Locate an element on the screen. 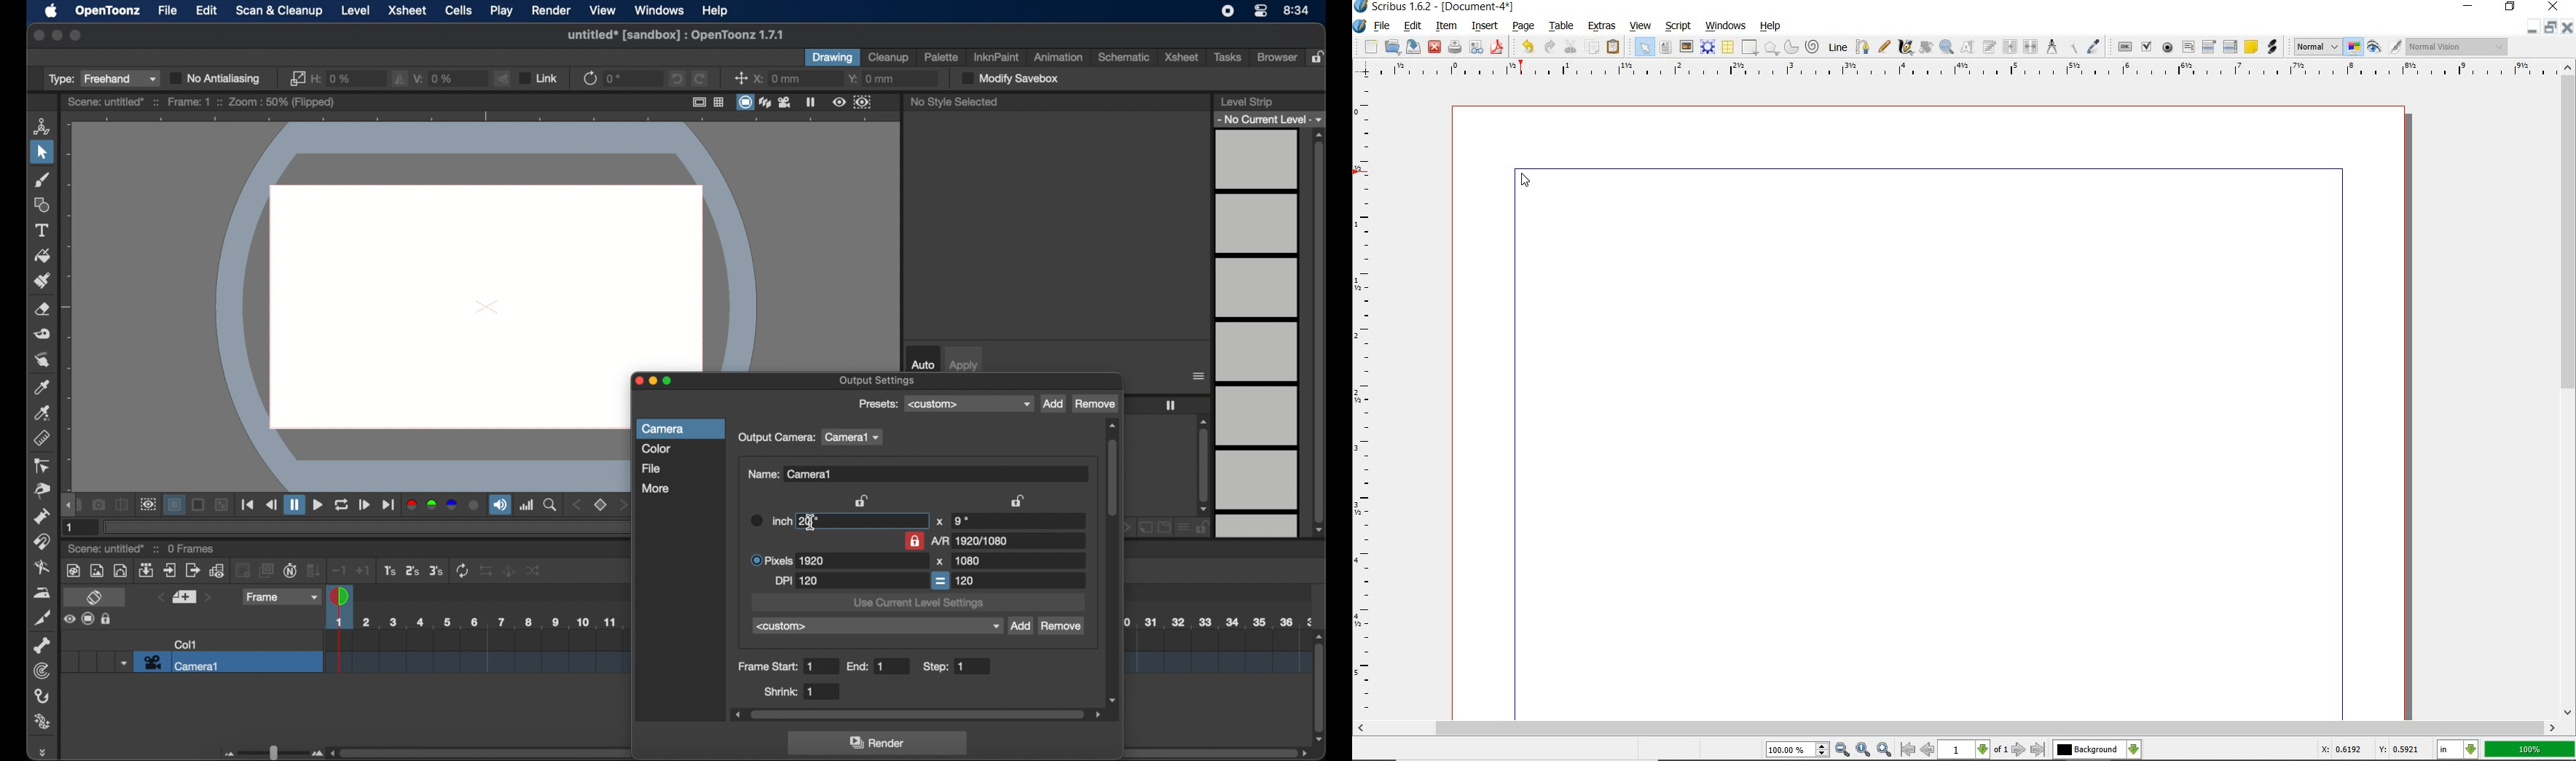  eraser tool is located at coordinates (44, 309).